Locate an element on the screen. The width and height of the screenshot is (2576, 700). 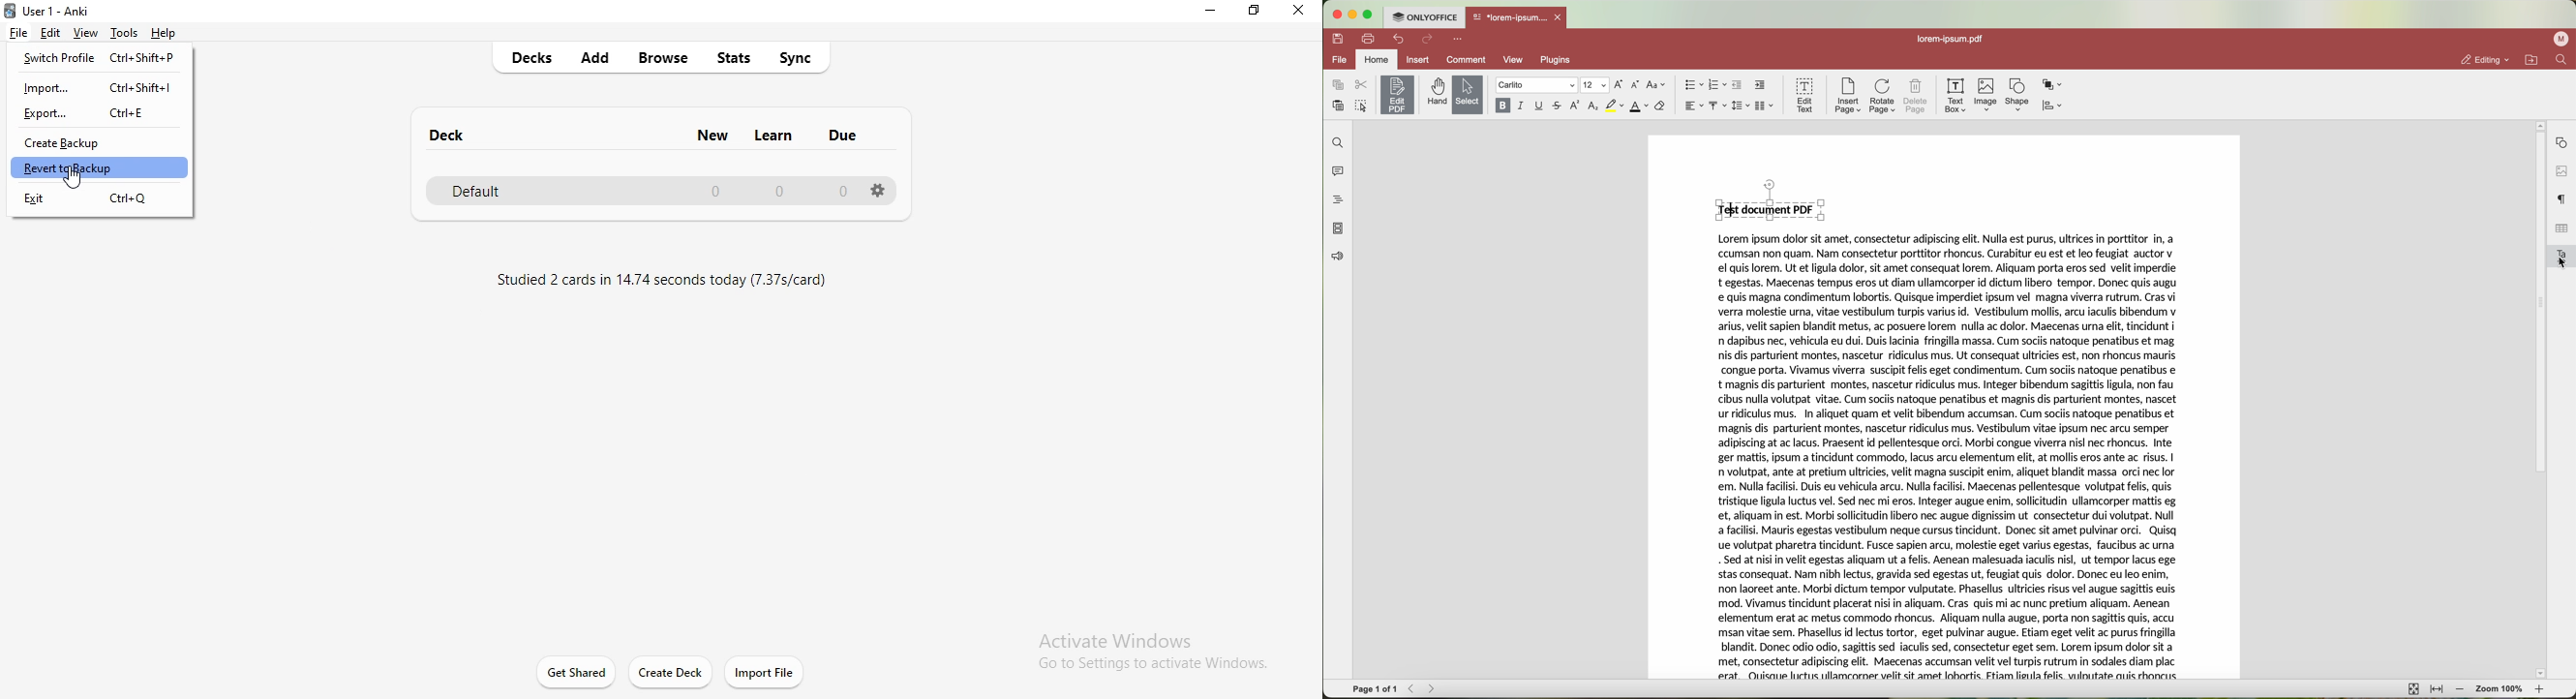
exit is located at coordinates (101, 198).